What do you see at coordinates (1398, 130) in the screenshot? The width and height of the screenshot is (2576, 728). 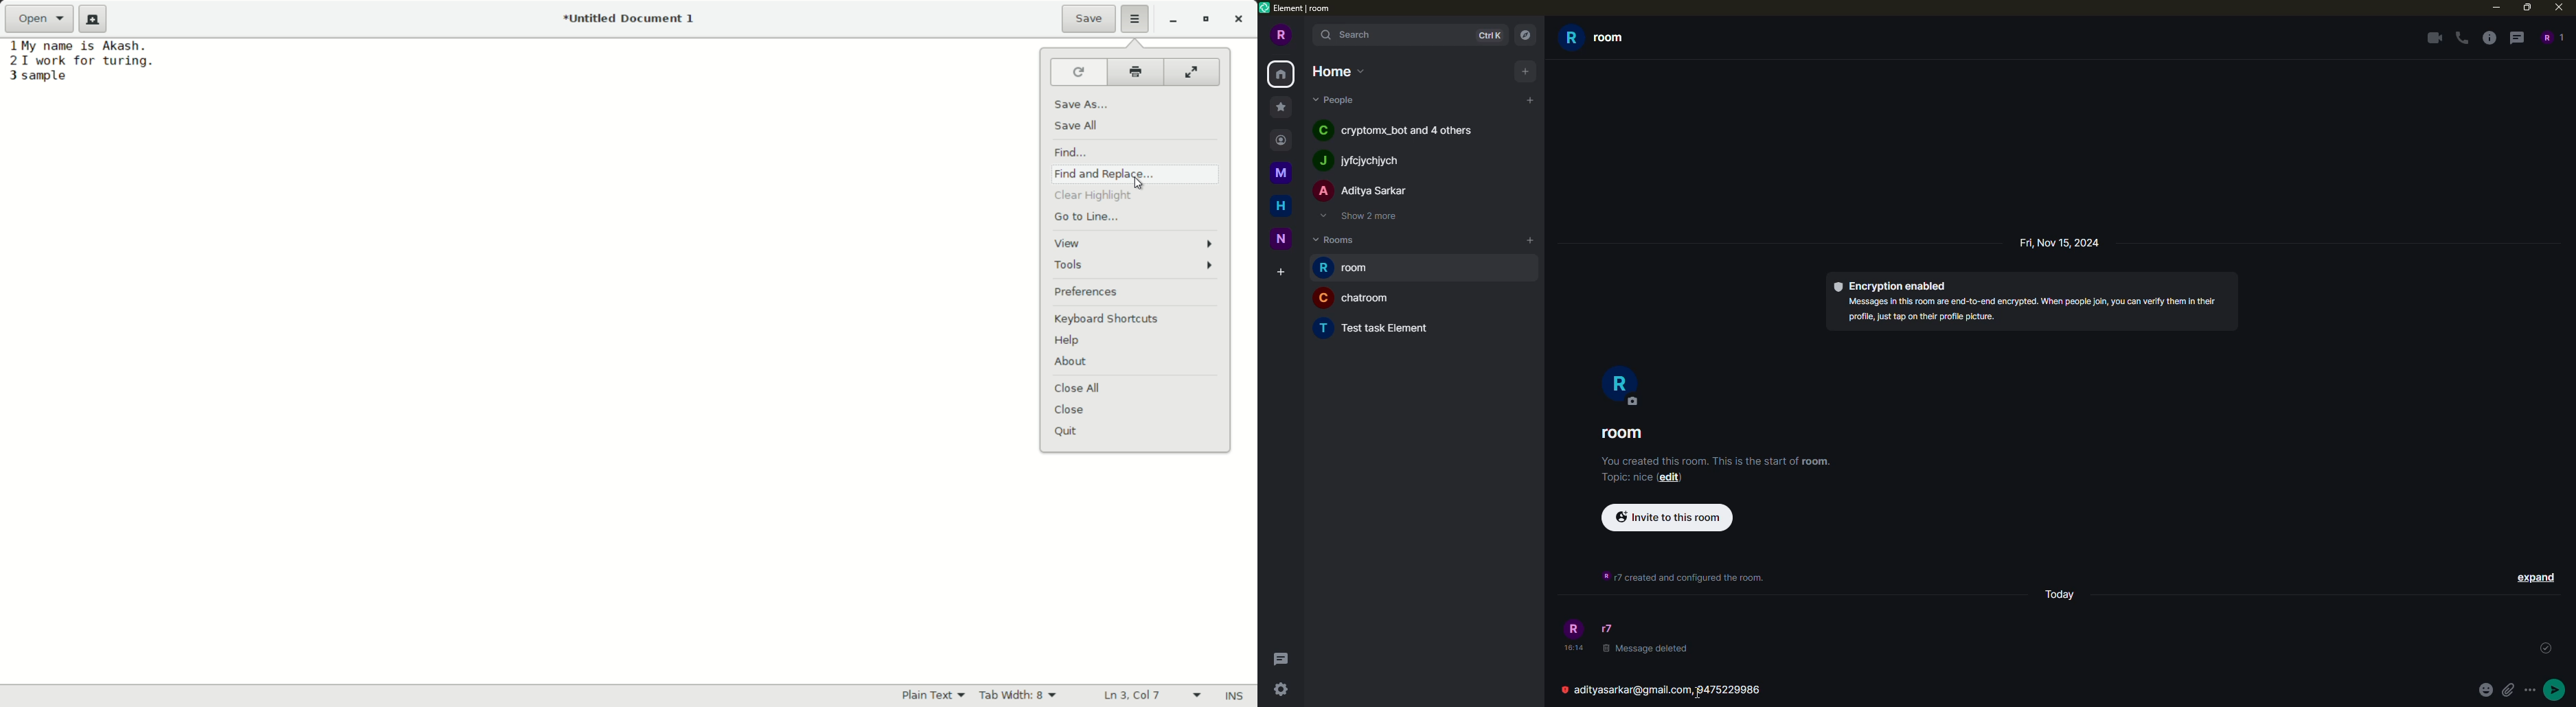 I see `people` at bounding box center [1398, 130].